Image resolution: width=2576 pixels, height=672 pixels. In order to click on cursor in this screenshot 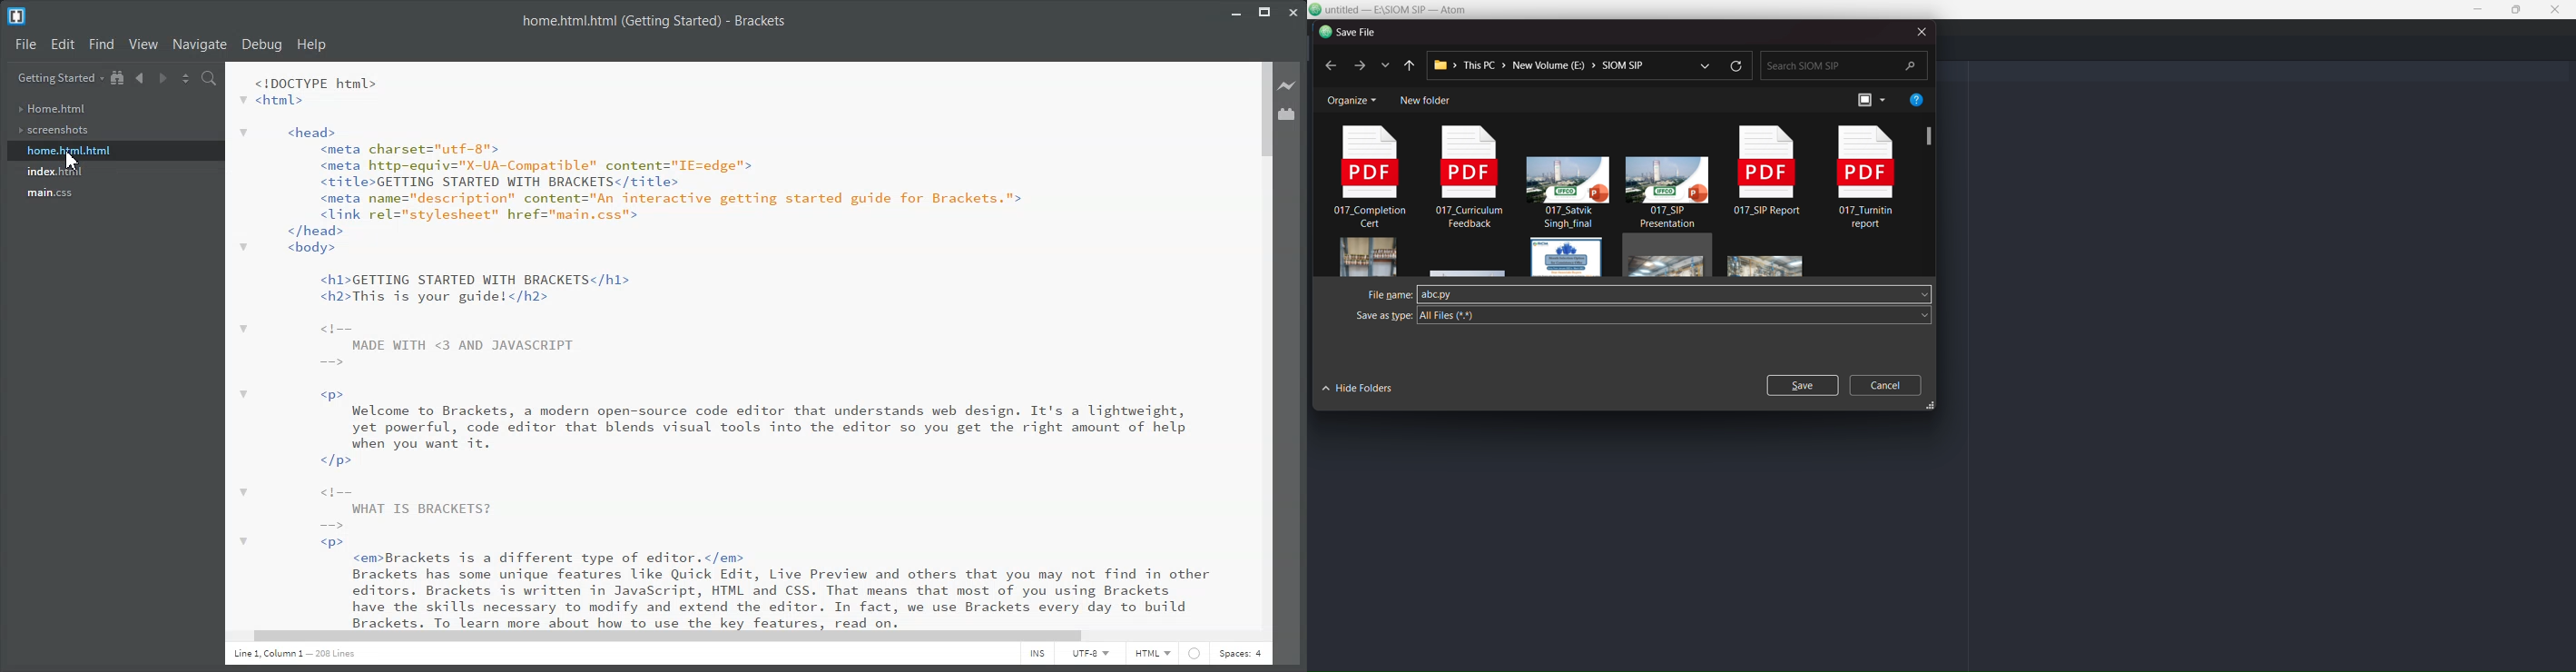, I will do `click(72, 163)`.